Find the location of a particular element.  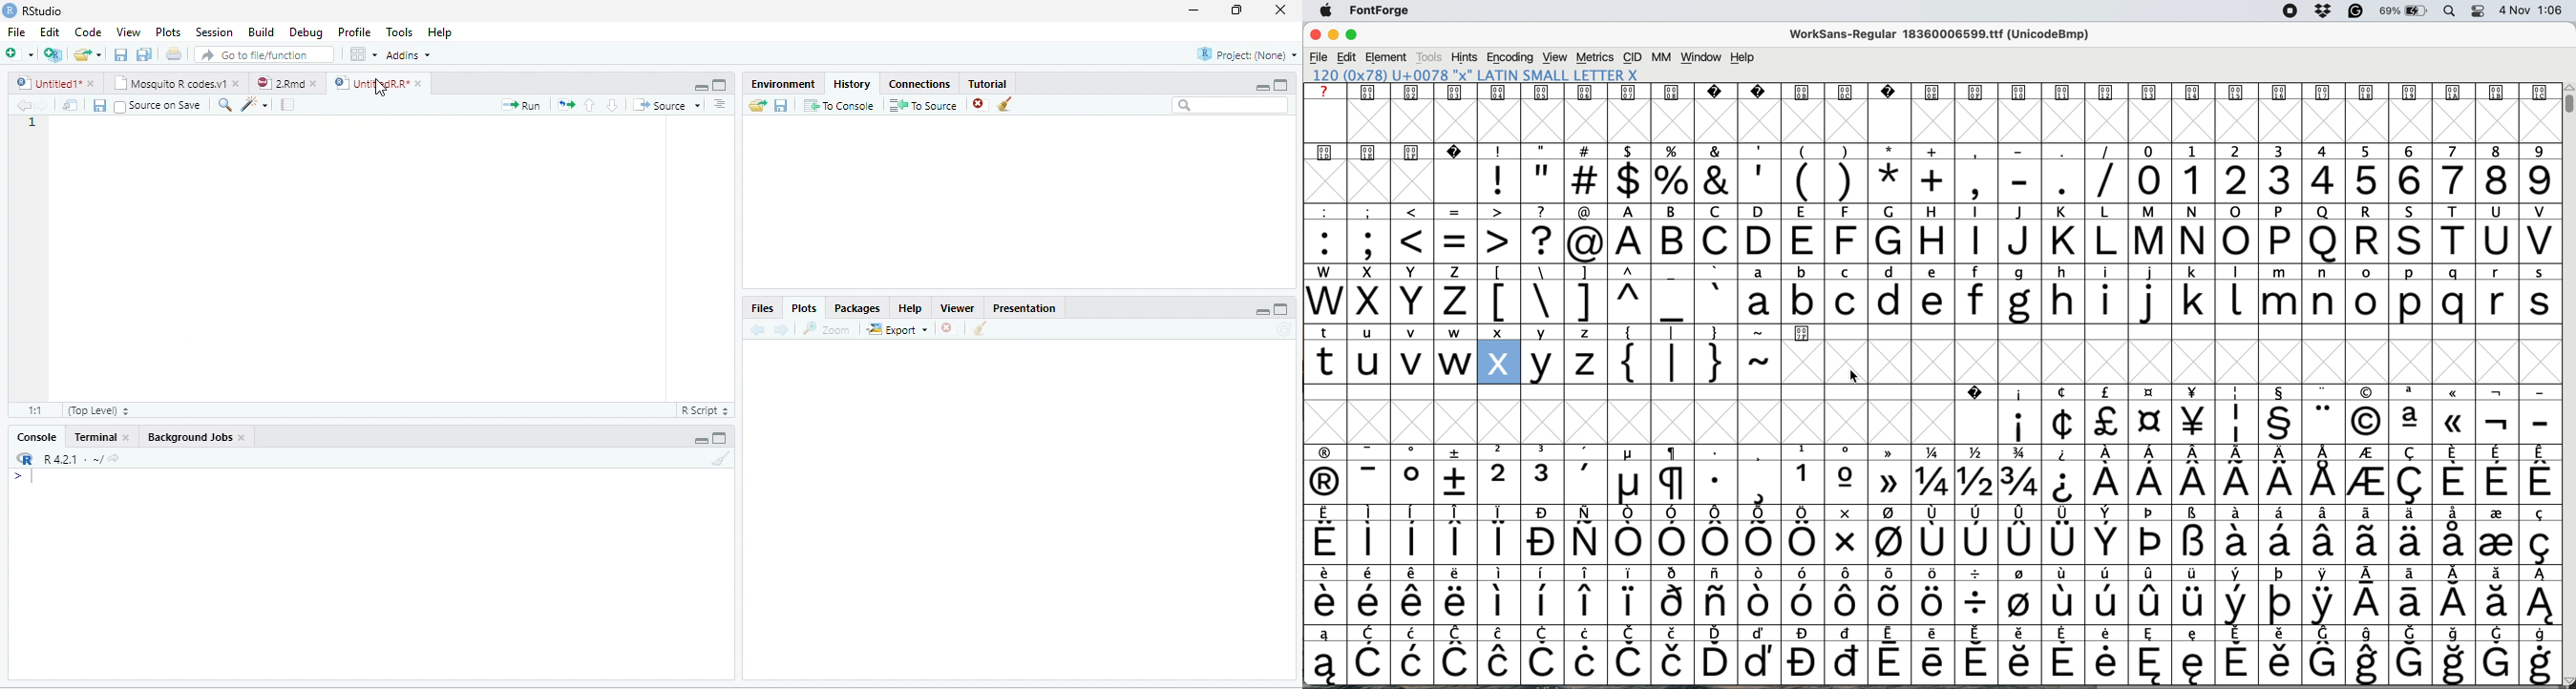

Session is located at coordinates (215, 31).